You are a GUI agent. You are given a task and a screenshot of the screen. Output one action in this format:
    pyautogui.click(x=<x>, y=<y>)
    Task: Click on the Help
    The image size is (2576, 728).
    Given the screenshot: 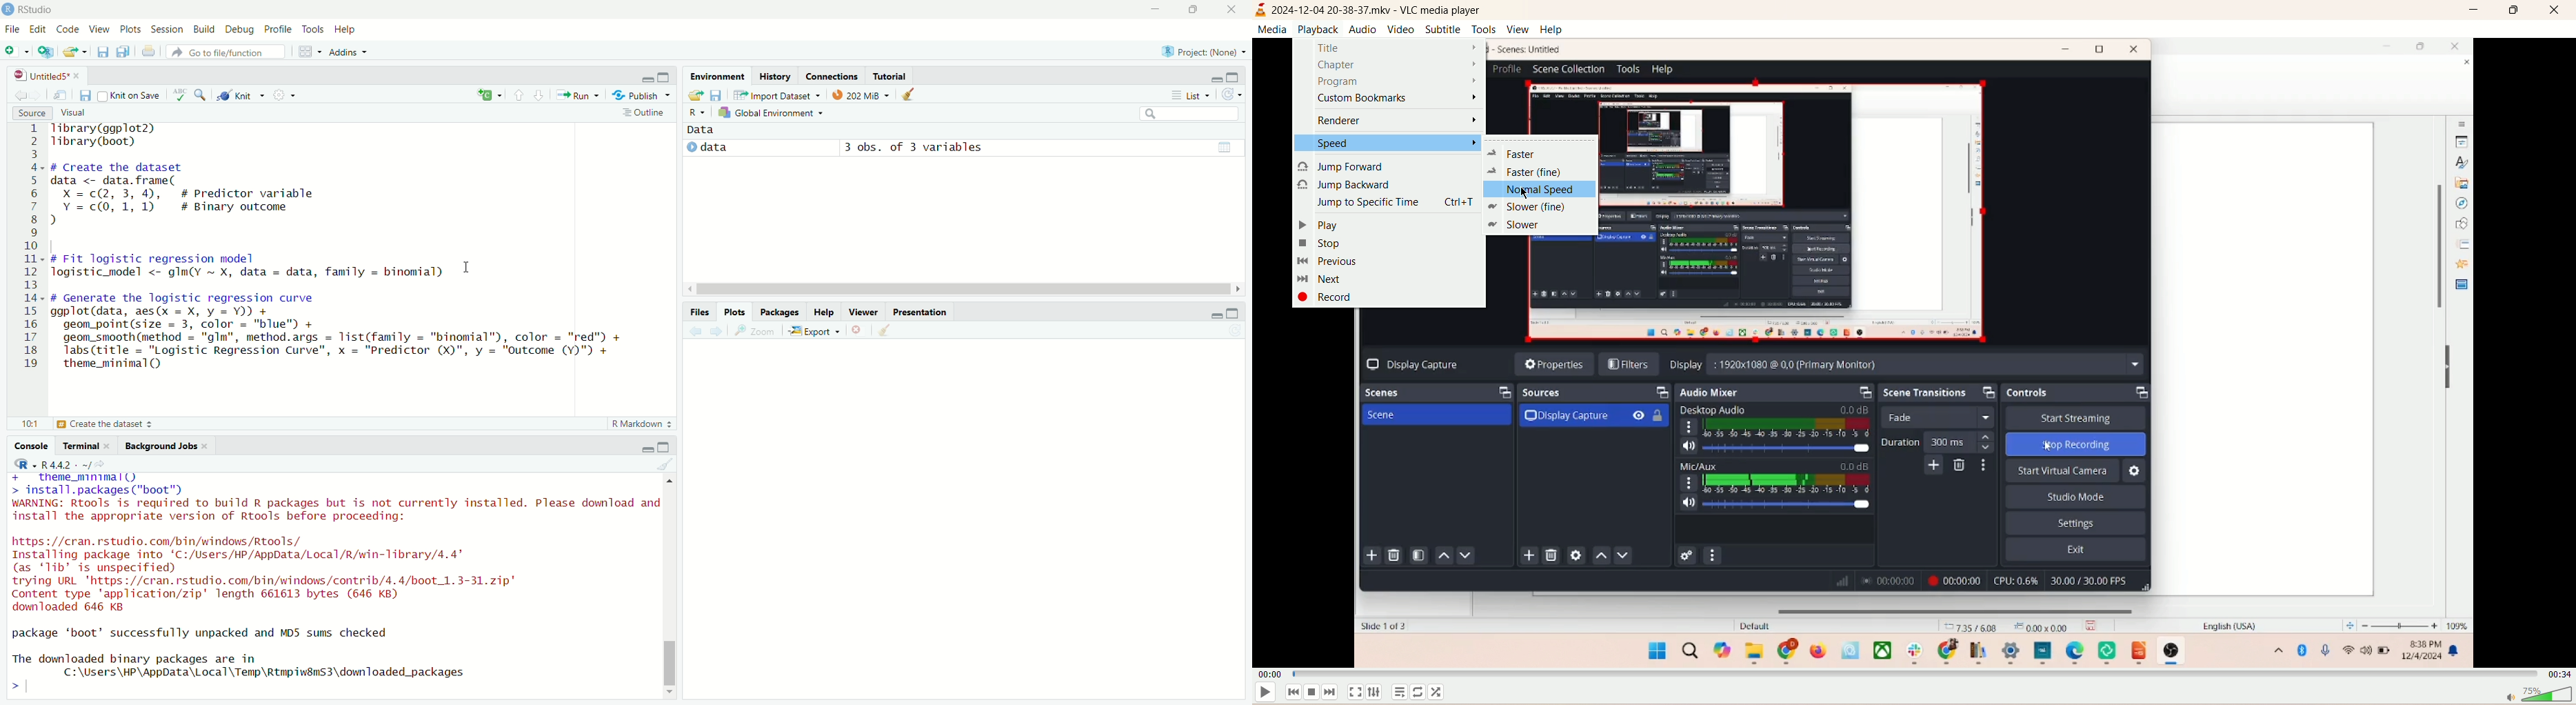 What is the action you would take?
    pyautogui.click(x=823, y=311)
    